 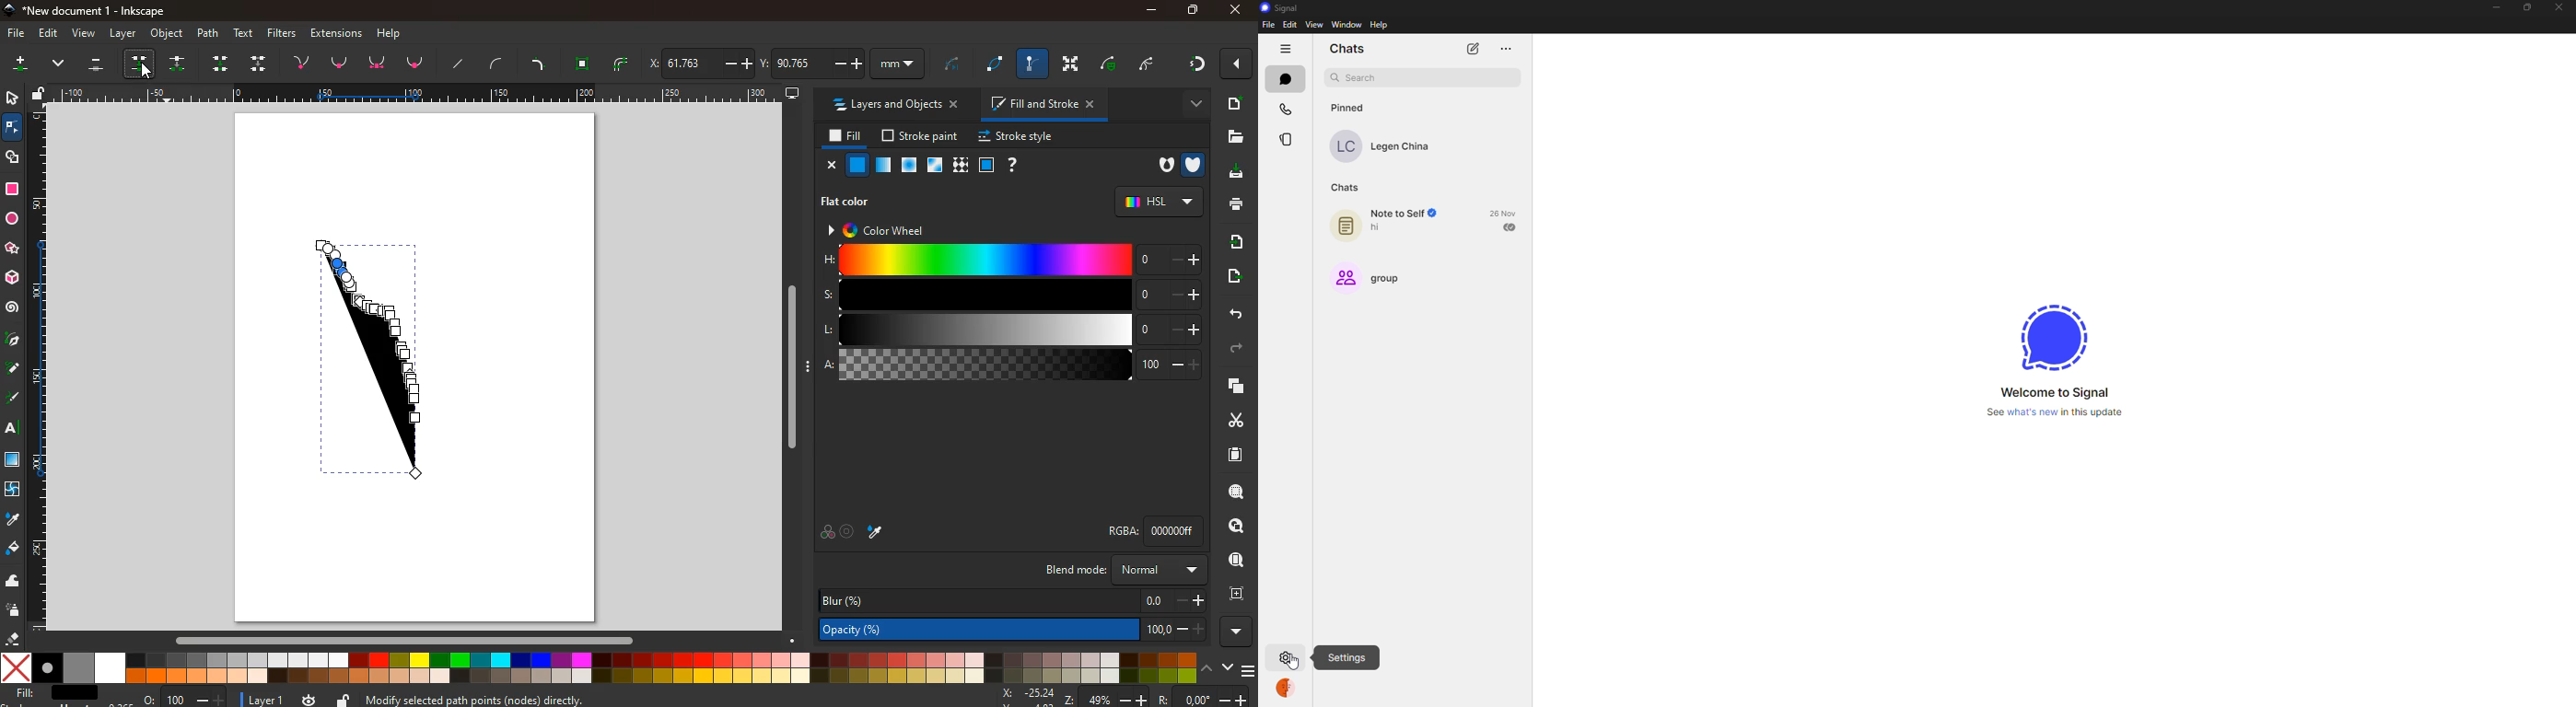 What do you see at coordinates (1158, 201) in the screenshot?
I see `hsl` at bounding box center [1158, 201].